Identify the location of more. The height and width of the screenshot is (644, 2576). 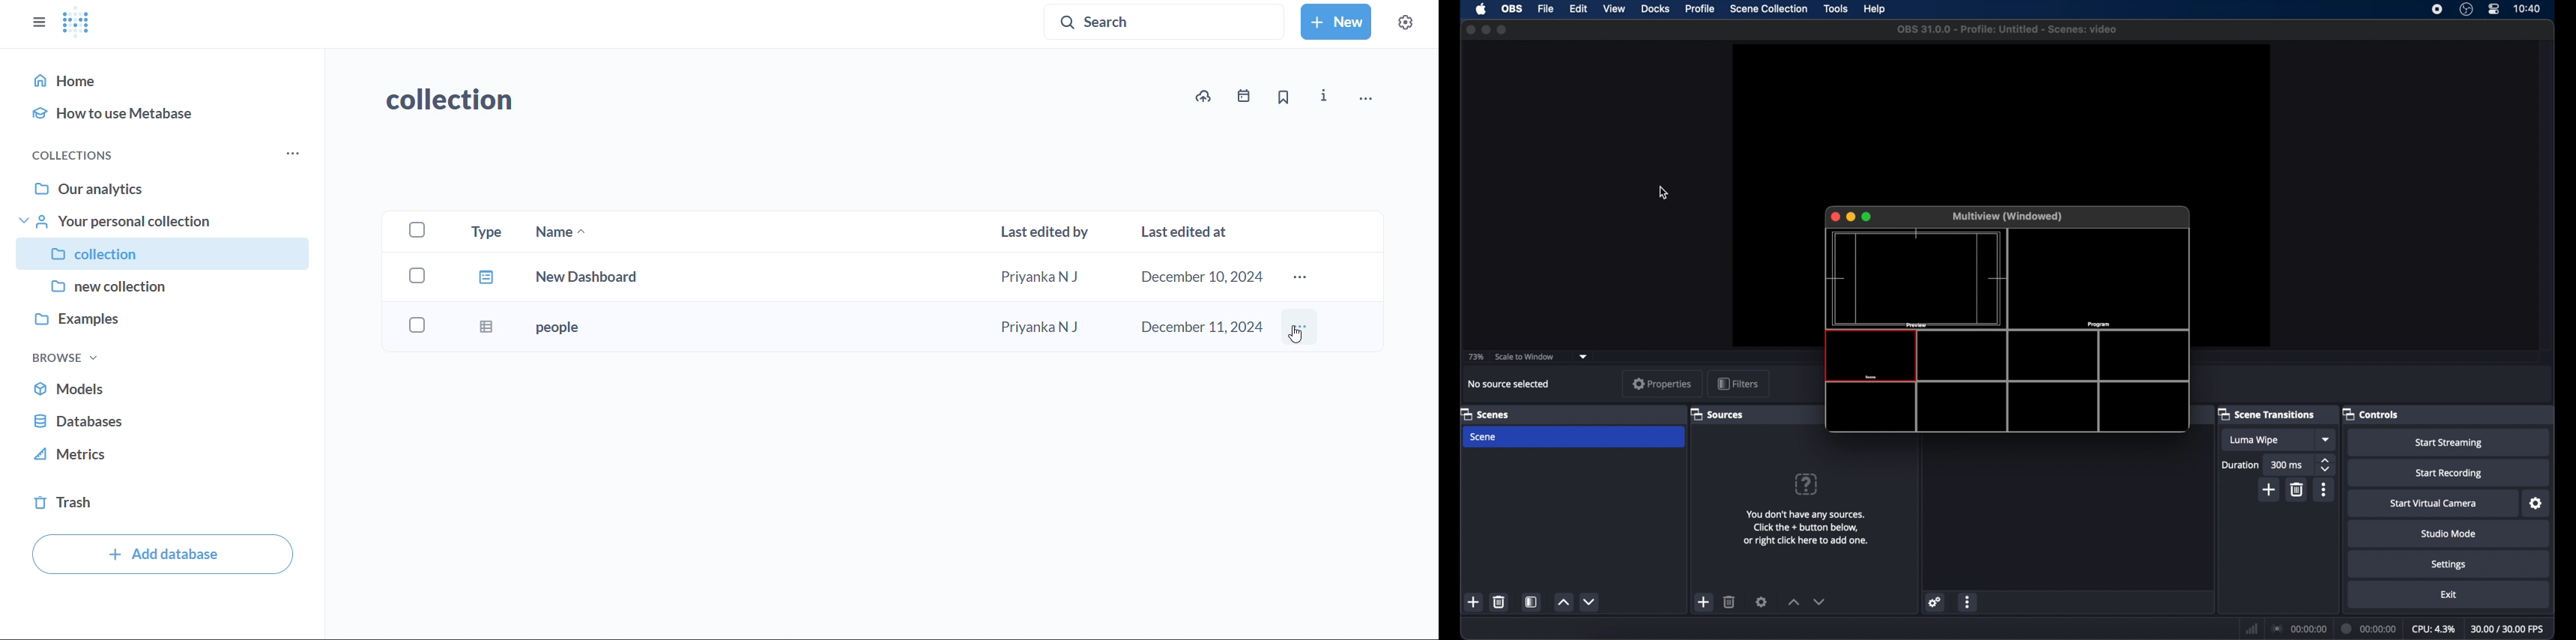
(291, 155).